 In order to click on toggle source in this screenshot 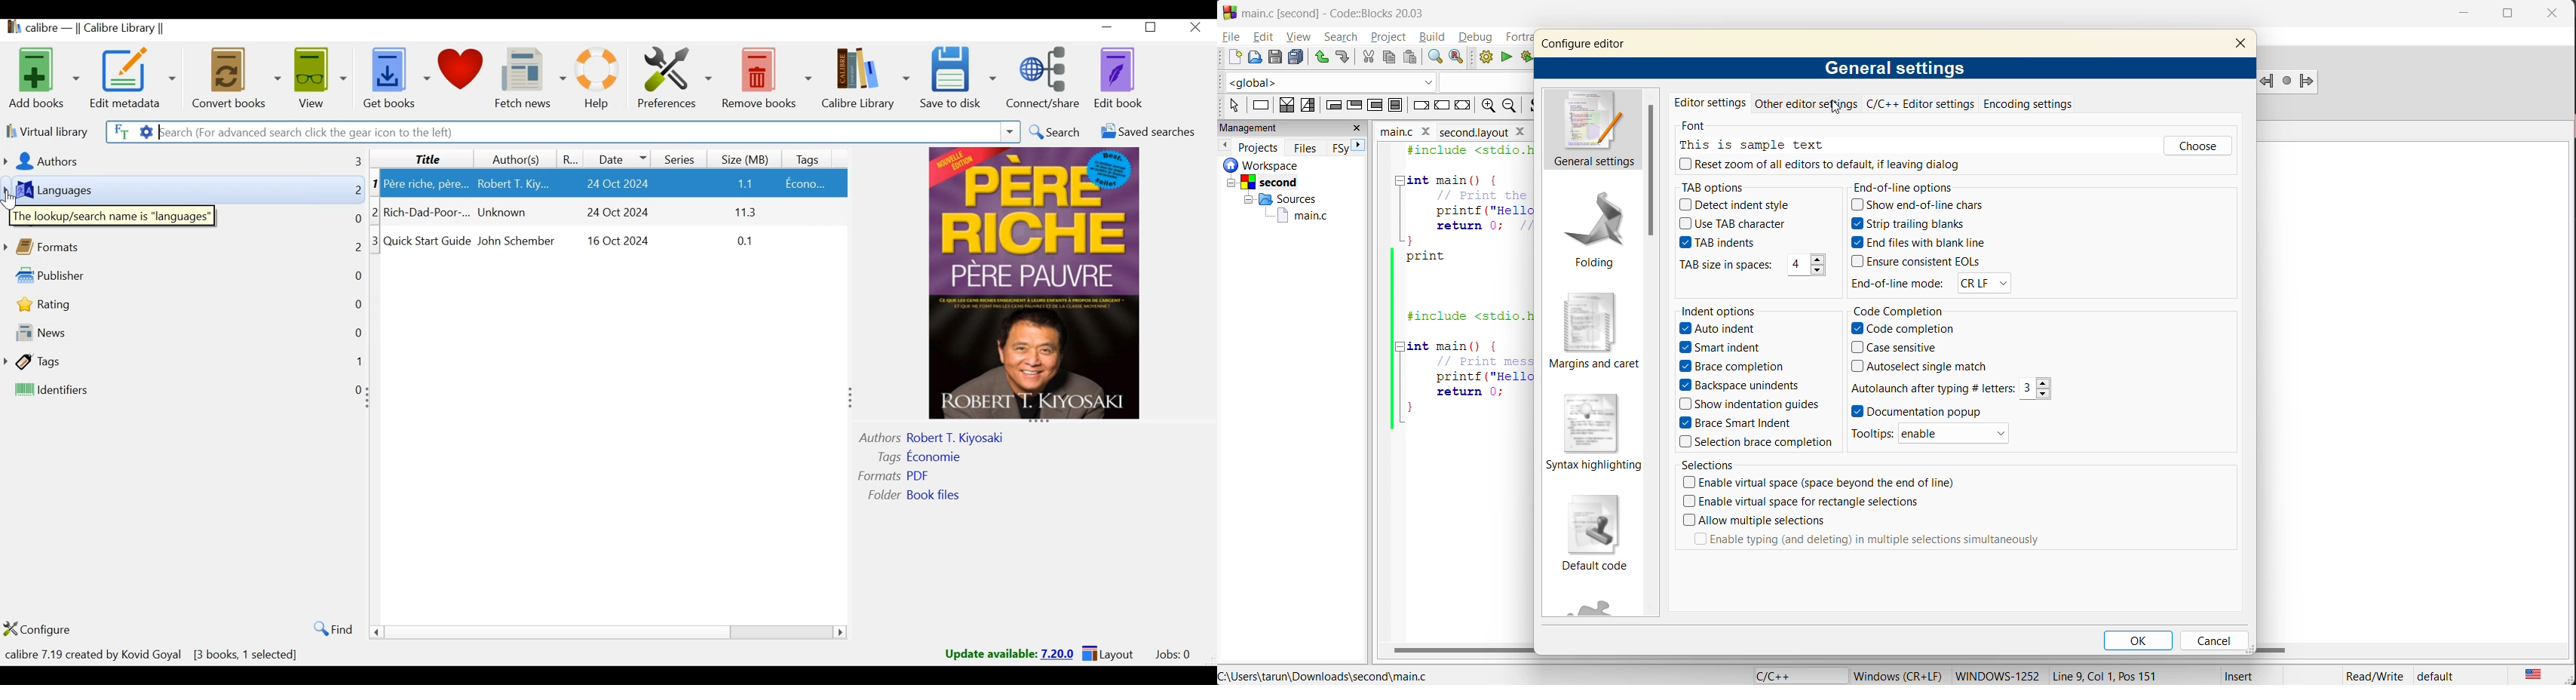, I will do `click(1538, 108)`.